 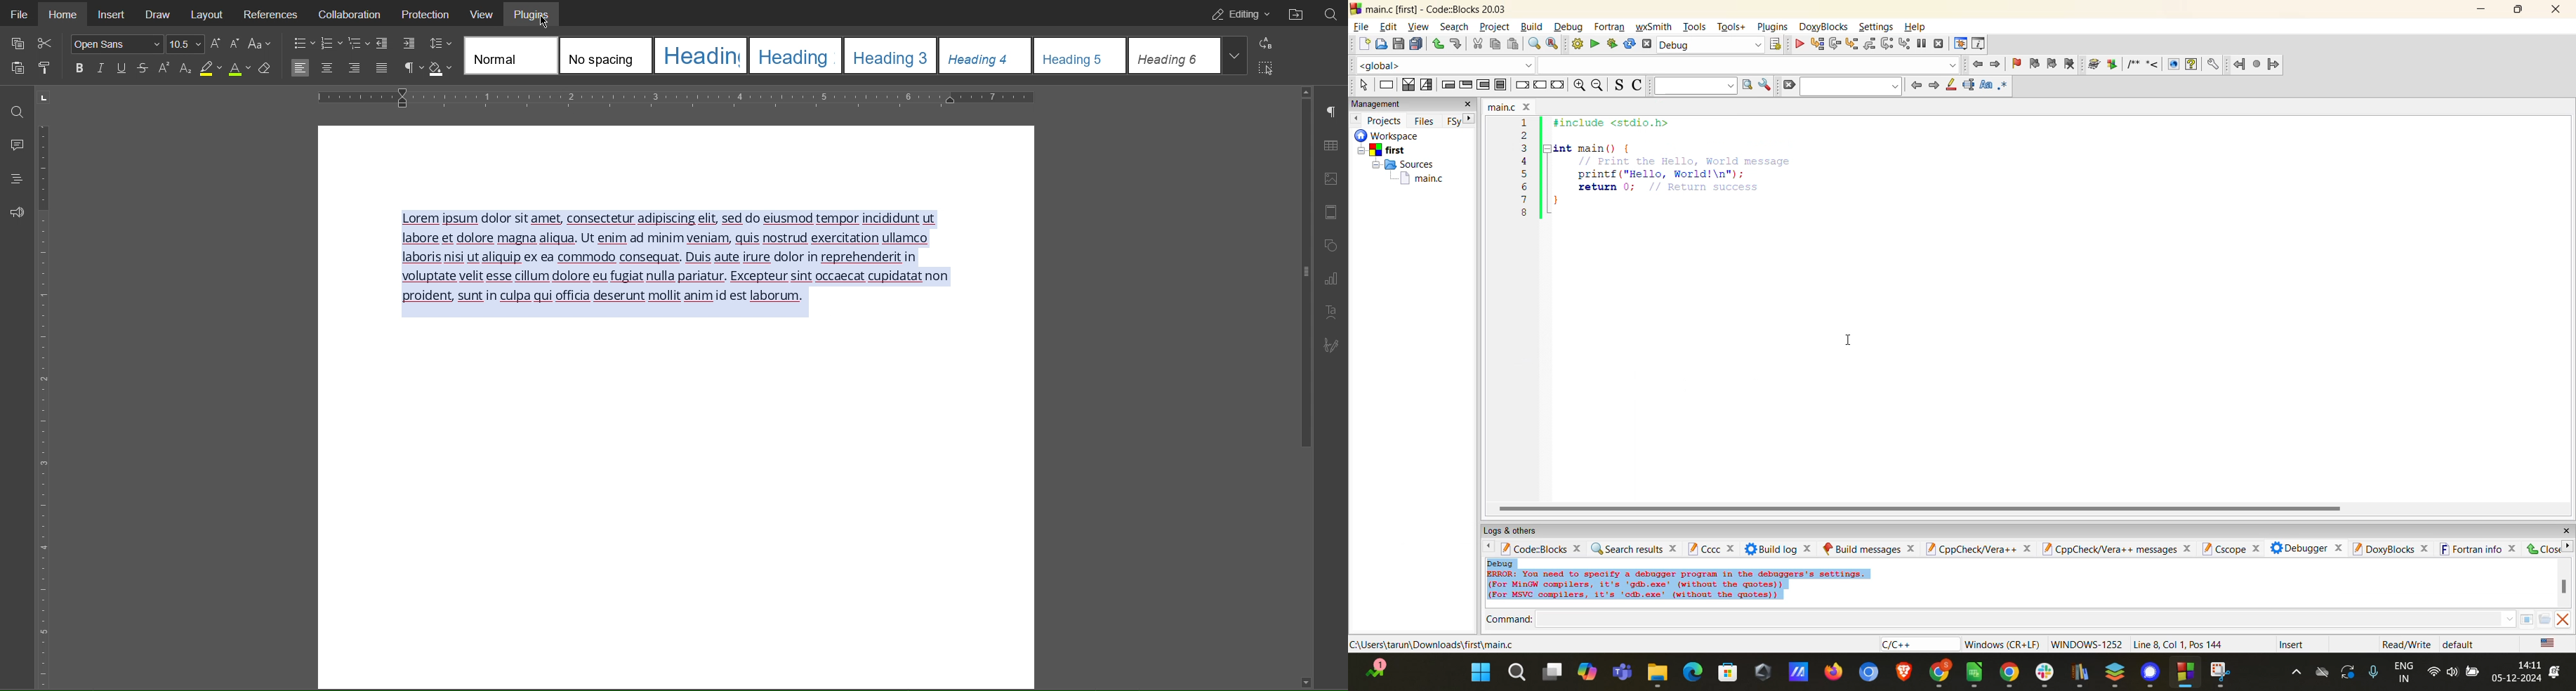 What do you see at coordinates (983, 55) in the screenshot?
I see `Heading 4` at bounding box center [983, 55].